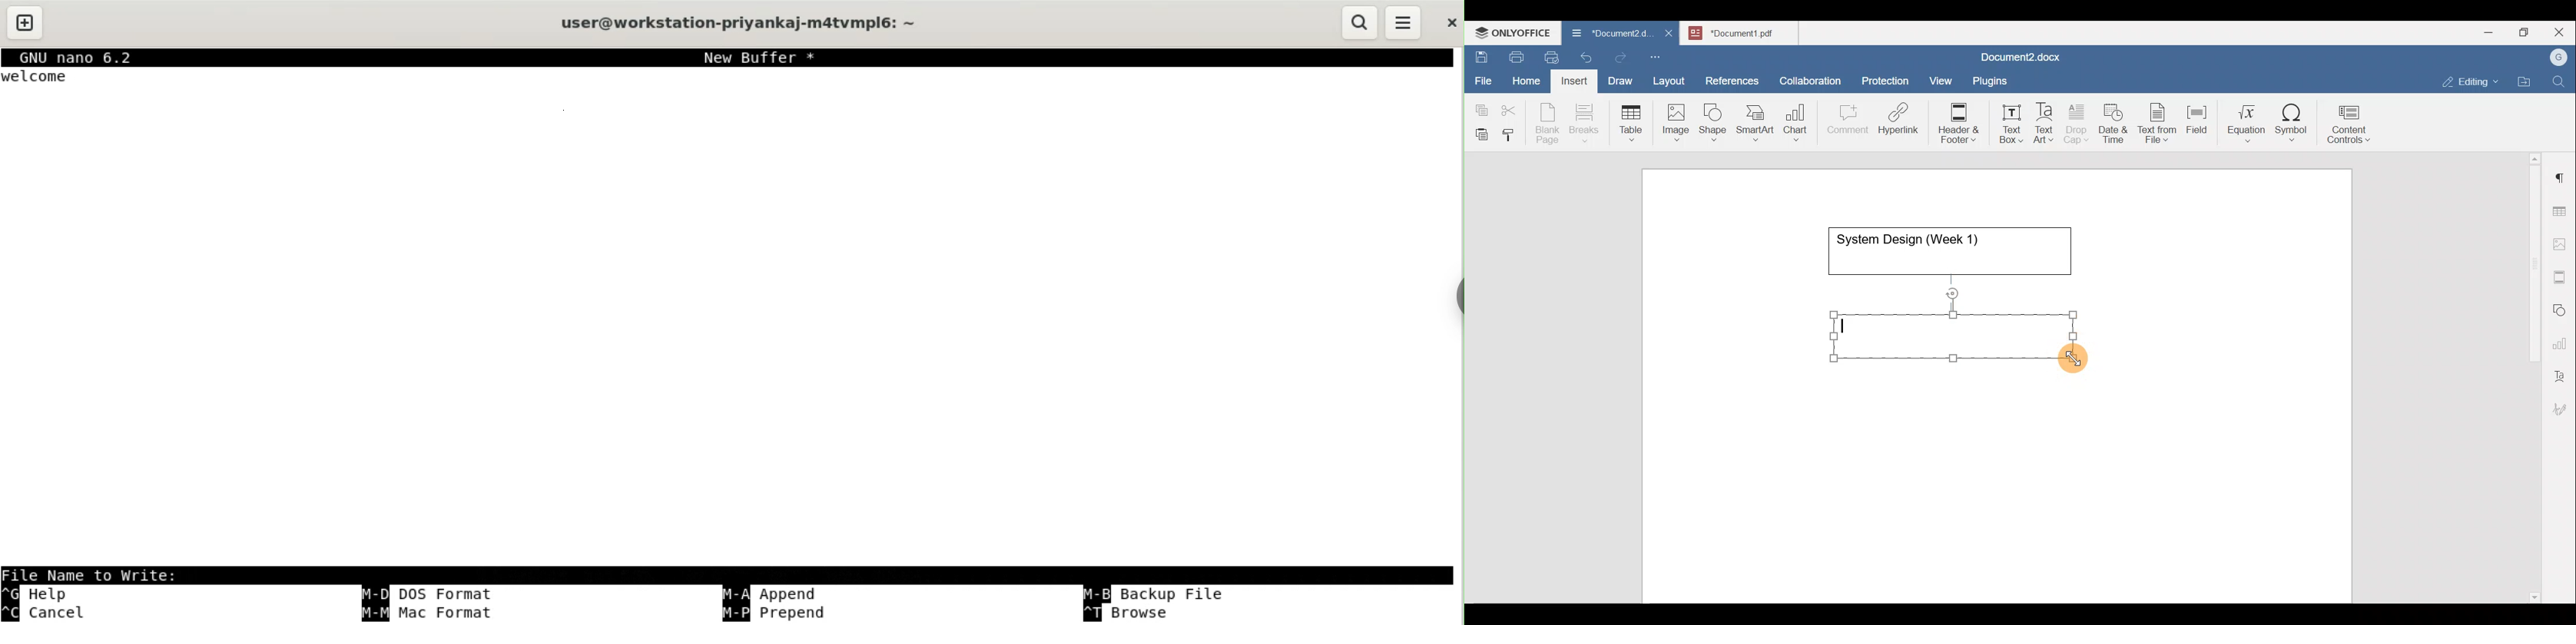 The image size is (2576, 644). What do you see at coordinates (1659, 55) in the screenshot?
I see `Customize quick access toolbar` at bounding box center [1659, 55].